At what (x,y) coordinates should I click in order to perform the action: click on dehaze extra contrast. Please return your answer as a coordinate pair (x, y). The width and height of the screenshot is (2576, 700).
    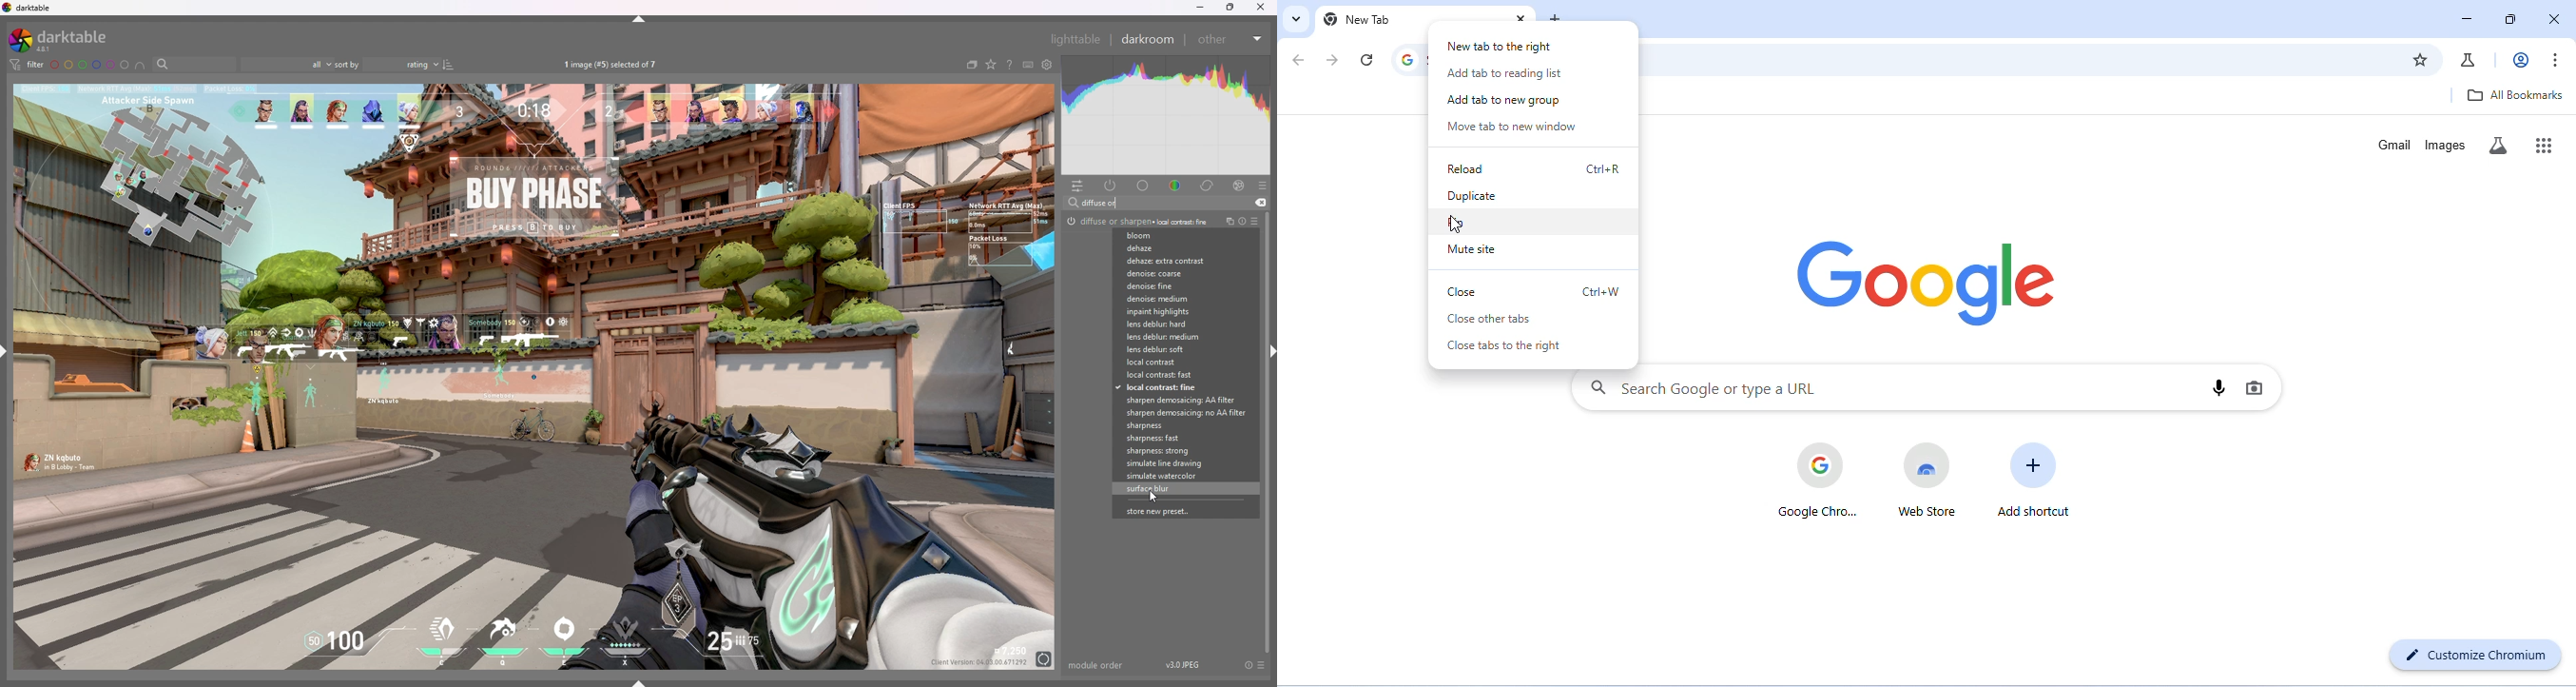
    Looking at the image, I should click on (1170, 261).